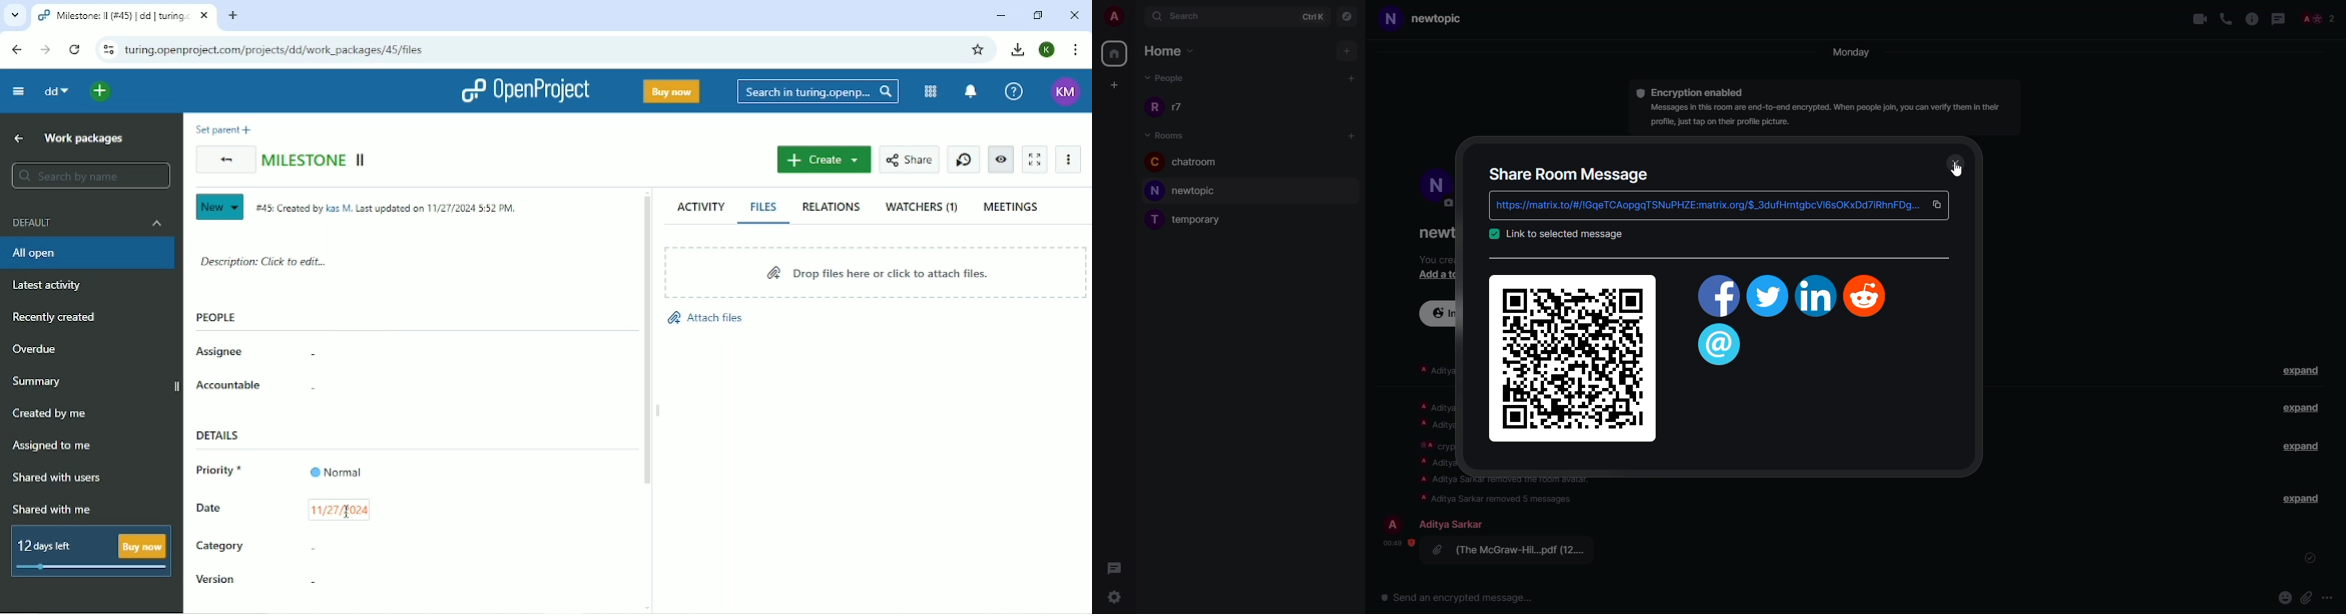  What do you see at coordinates (122, 16) in the screenshot?
I see `Current tab` at bounding box center [122, 16].